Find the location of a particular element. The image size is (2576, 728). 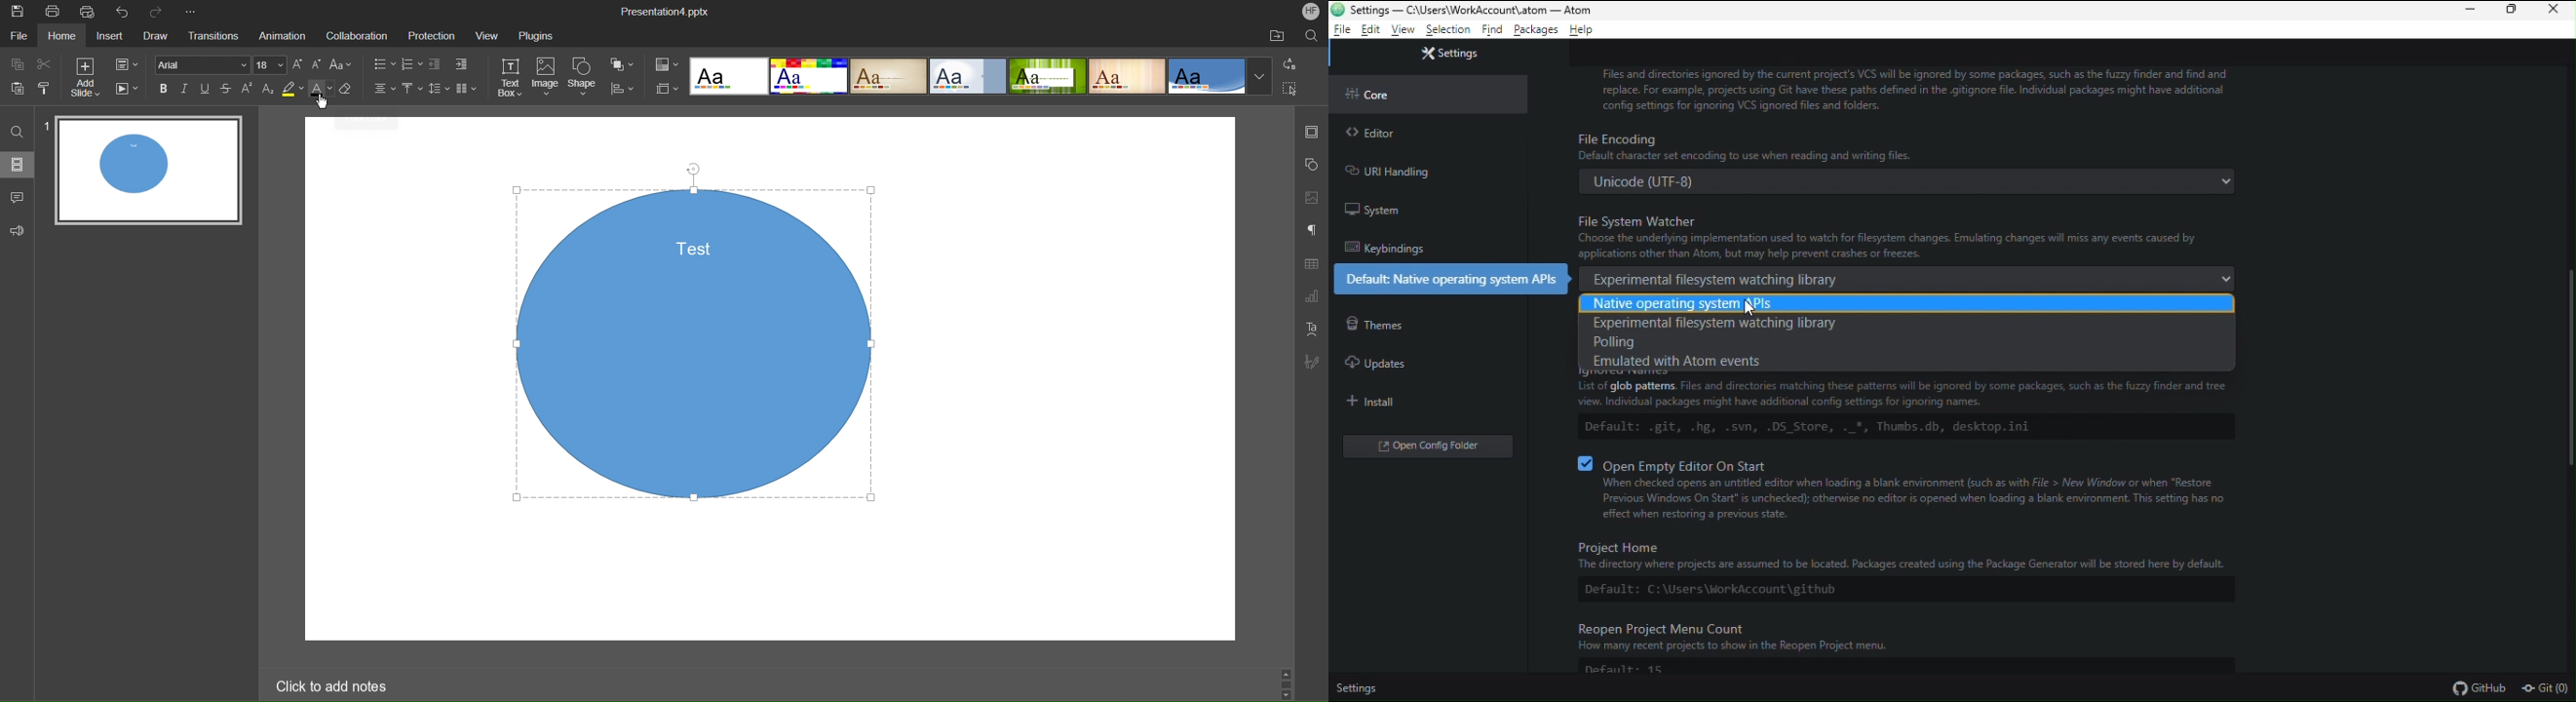

help is located at coordinates (1584, 30).